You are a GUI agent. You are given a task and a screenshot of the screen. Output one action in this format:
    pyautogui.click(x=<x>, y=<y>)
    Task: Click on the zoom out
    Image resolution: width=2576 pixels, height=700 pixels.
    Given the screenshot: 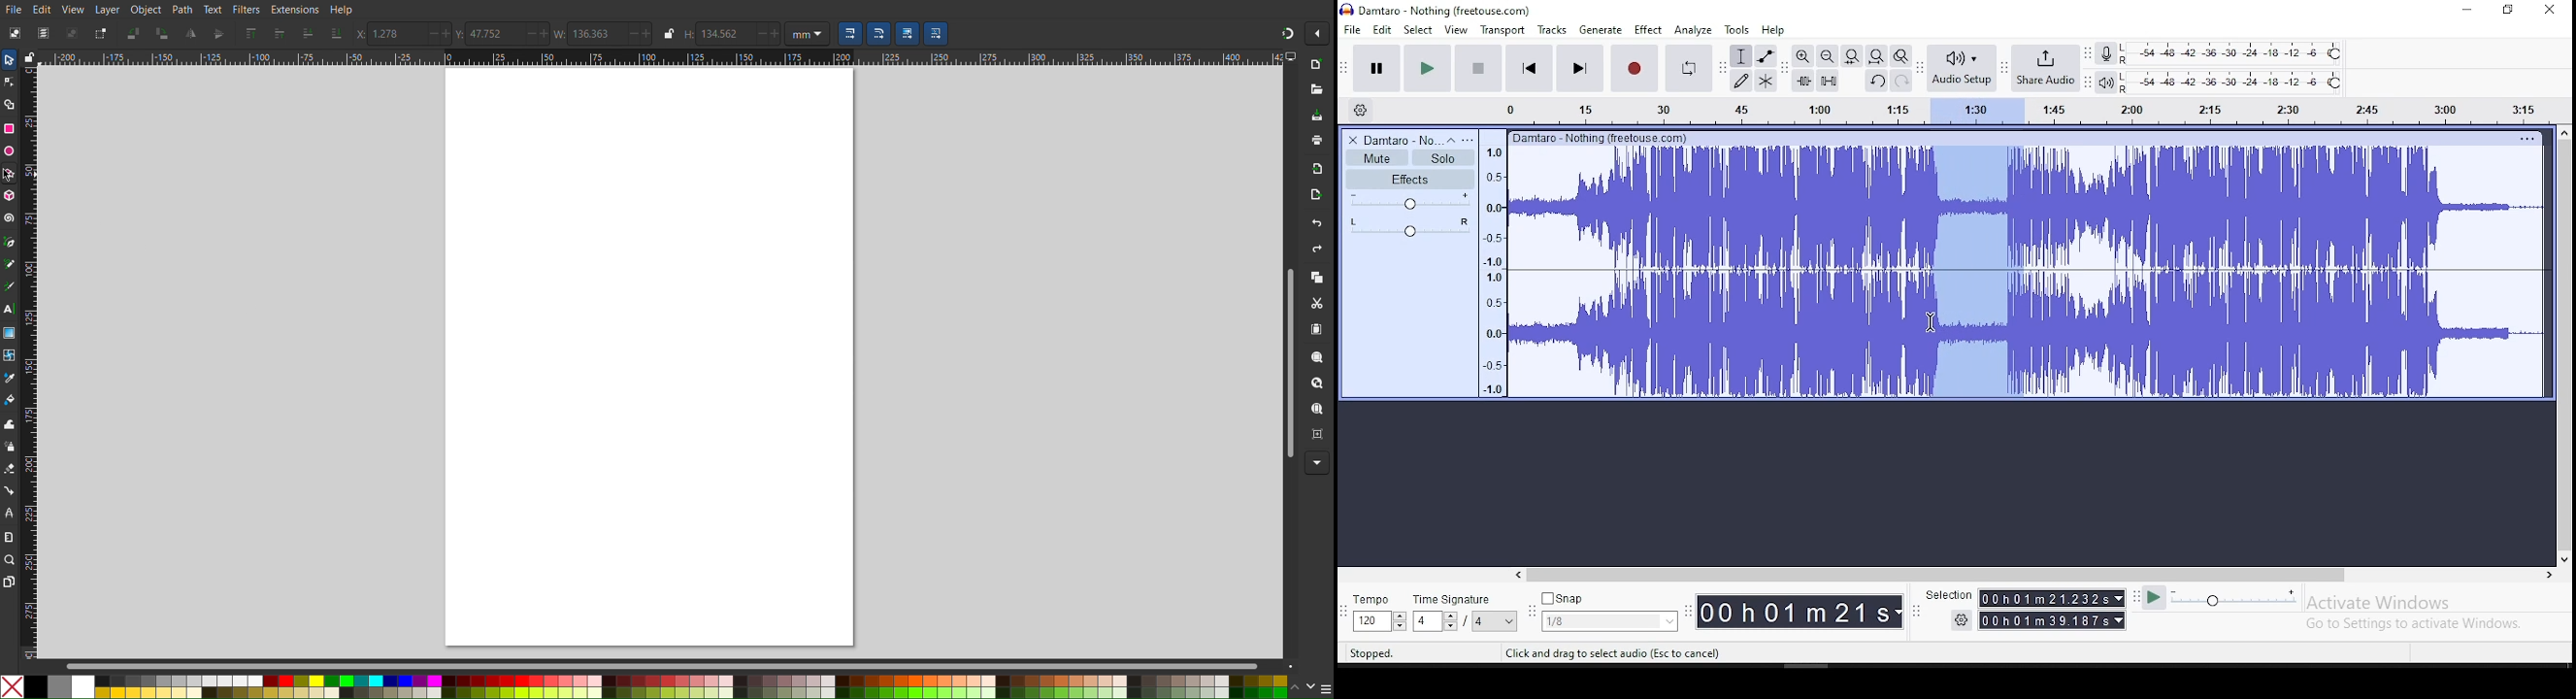 What is the action you would take?
    pyautogui.click(x=1827, y=55)
    